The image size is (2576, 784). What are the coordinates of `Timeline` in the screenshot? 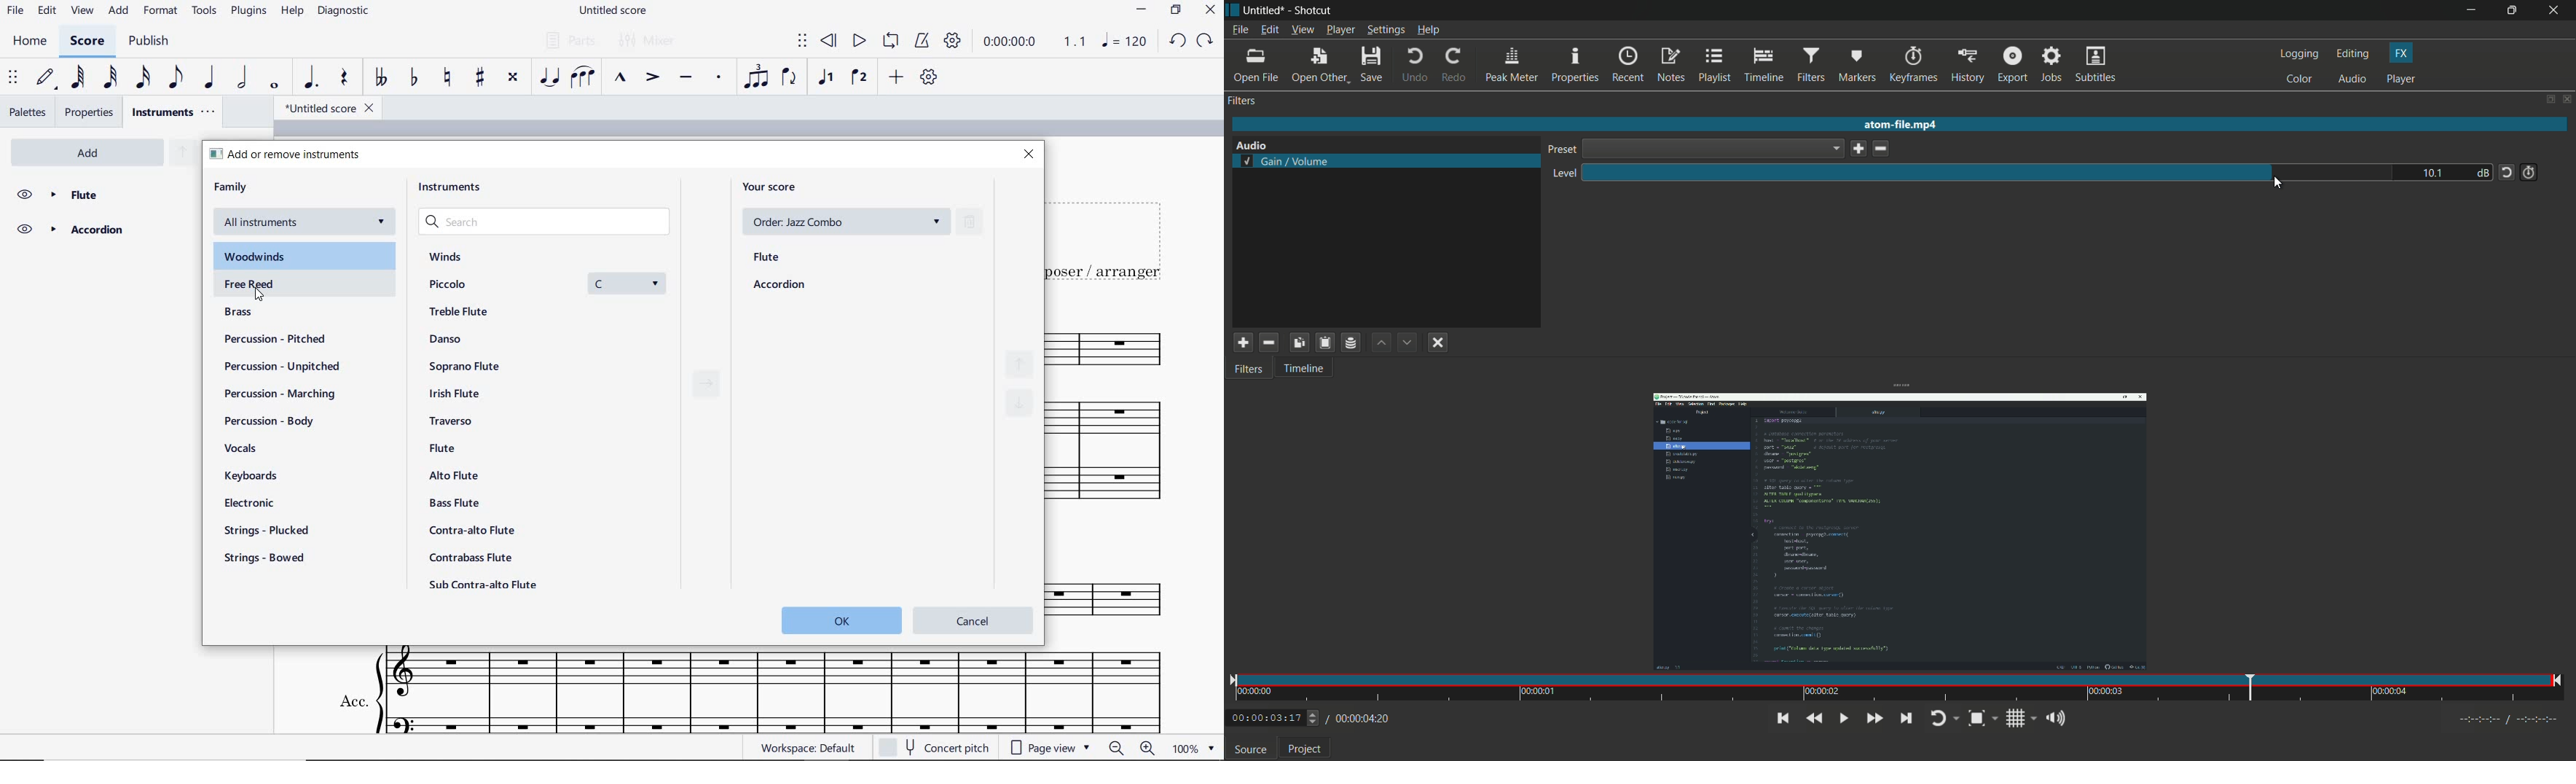 It's located at (1310, 371).